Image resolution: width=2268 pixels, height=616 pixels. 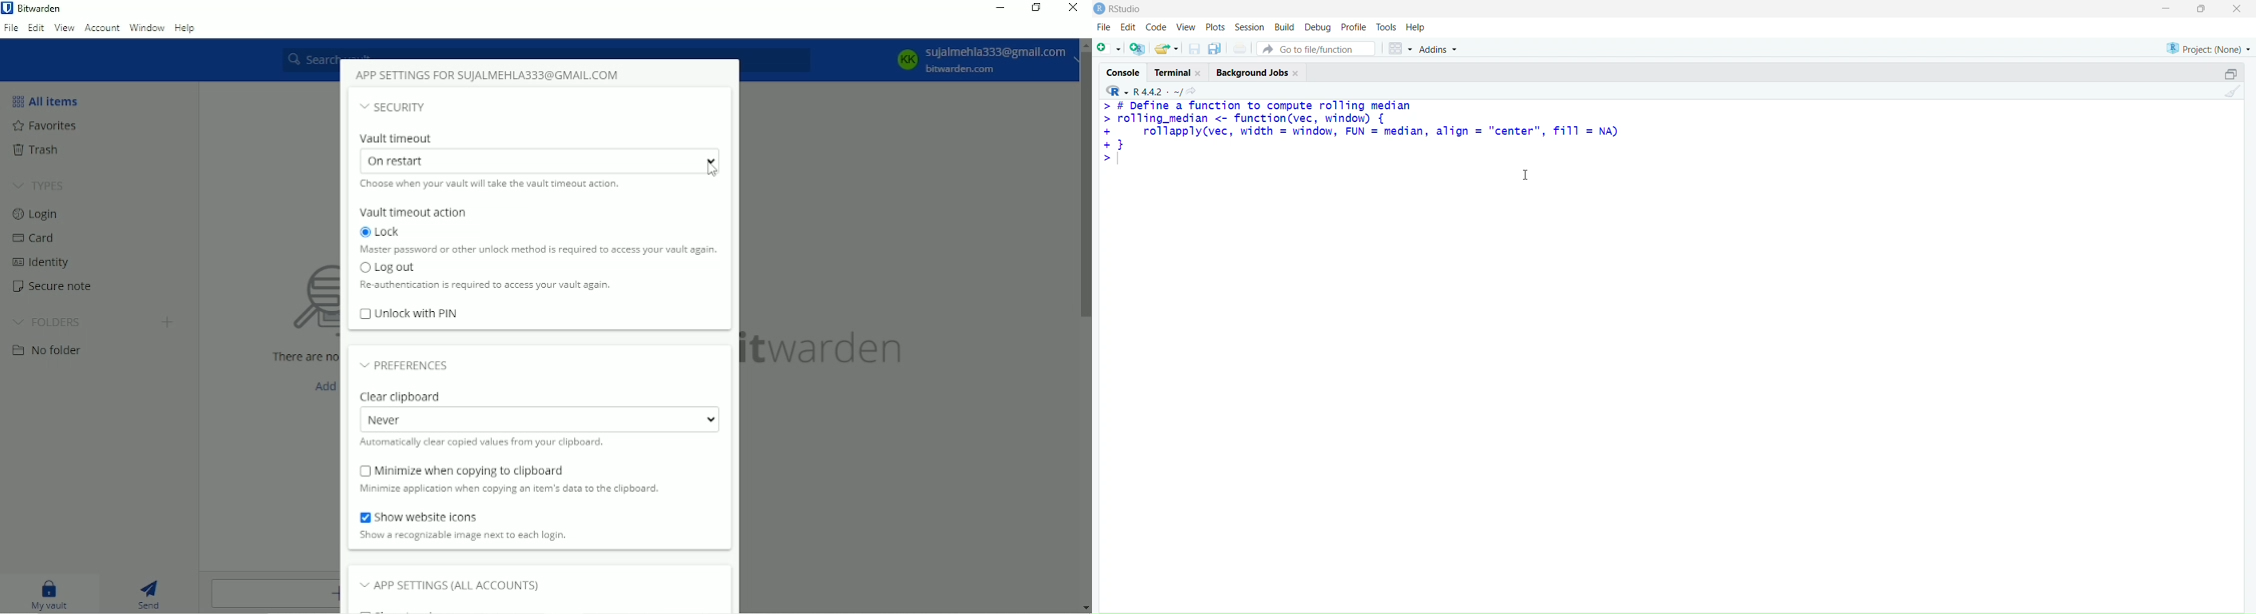 What do you see at coordinates (11, 29) in the screenshot?
I see `File` at bounding box center [11, 29].